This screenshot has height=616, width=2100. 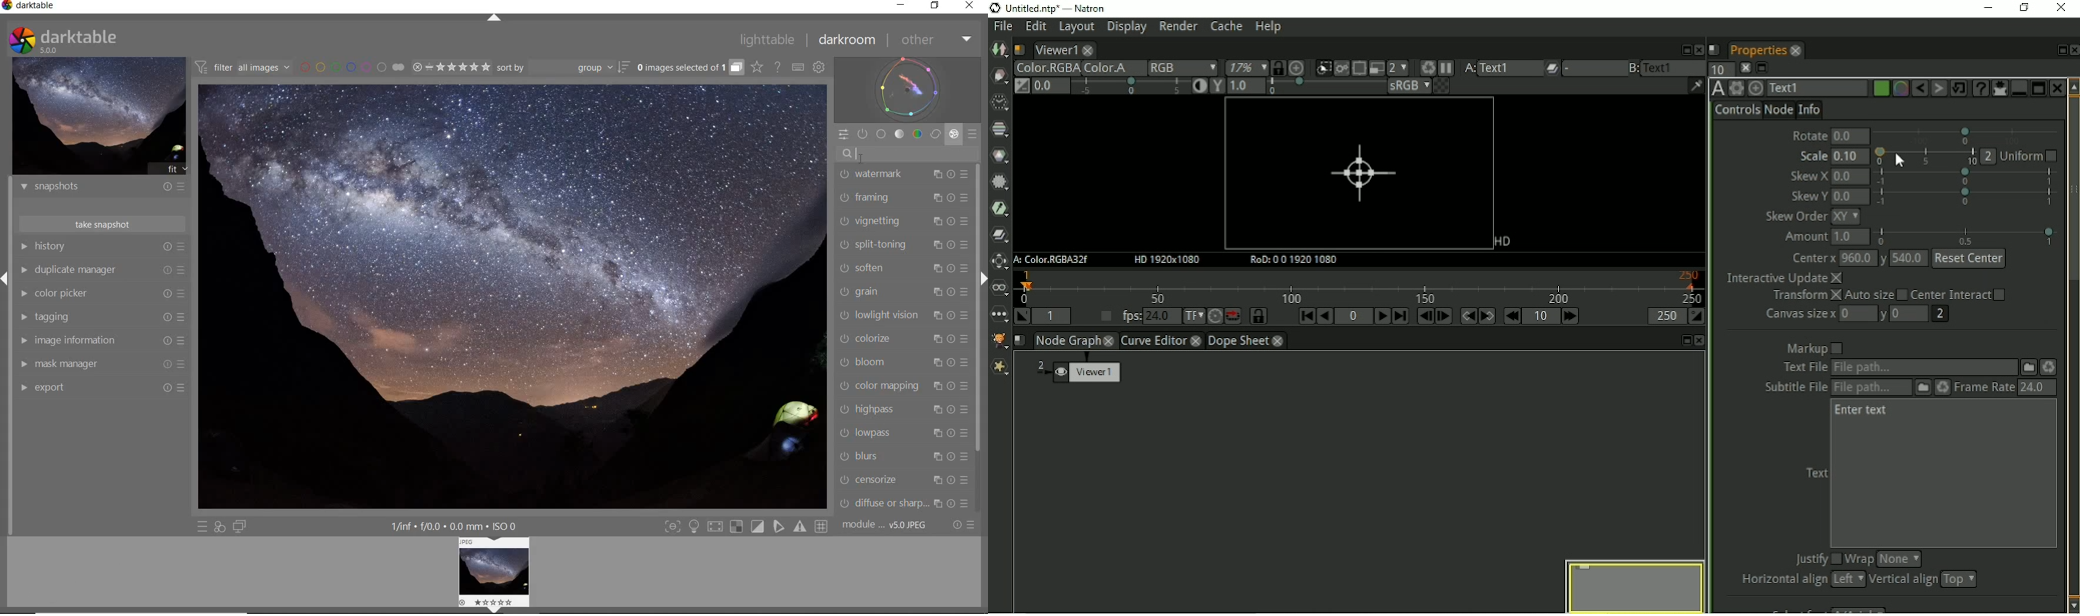 What do you see at coordinates (555, 70) in the screenshot?
I see `Sort by dropdown: group` at bounding box center [555, 70].